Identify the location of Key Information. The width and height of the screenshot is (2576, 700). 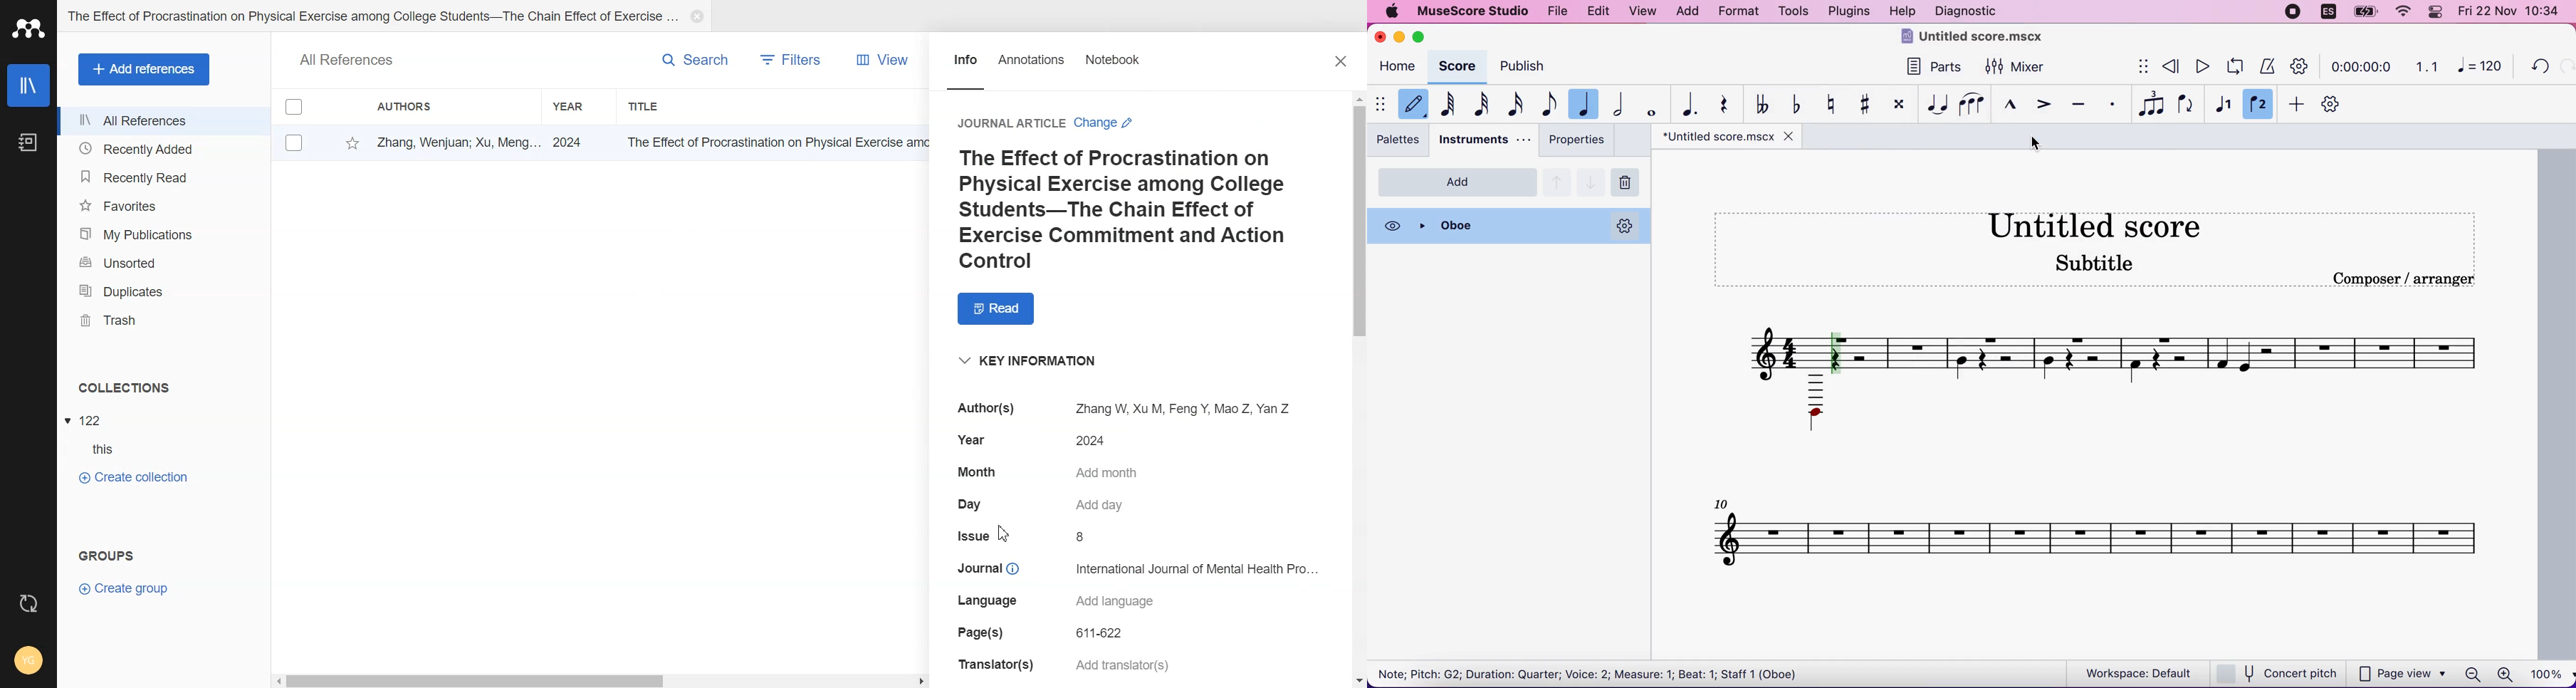
(1037, 360).